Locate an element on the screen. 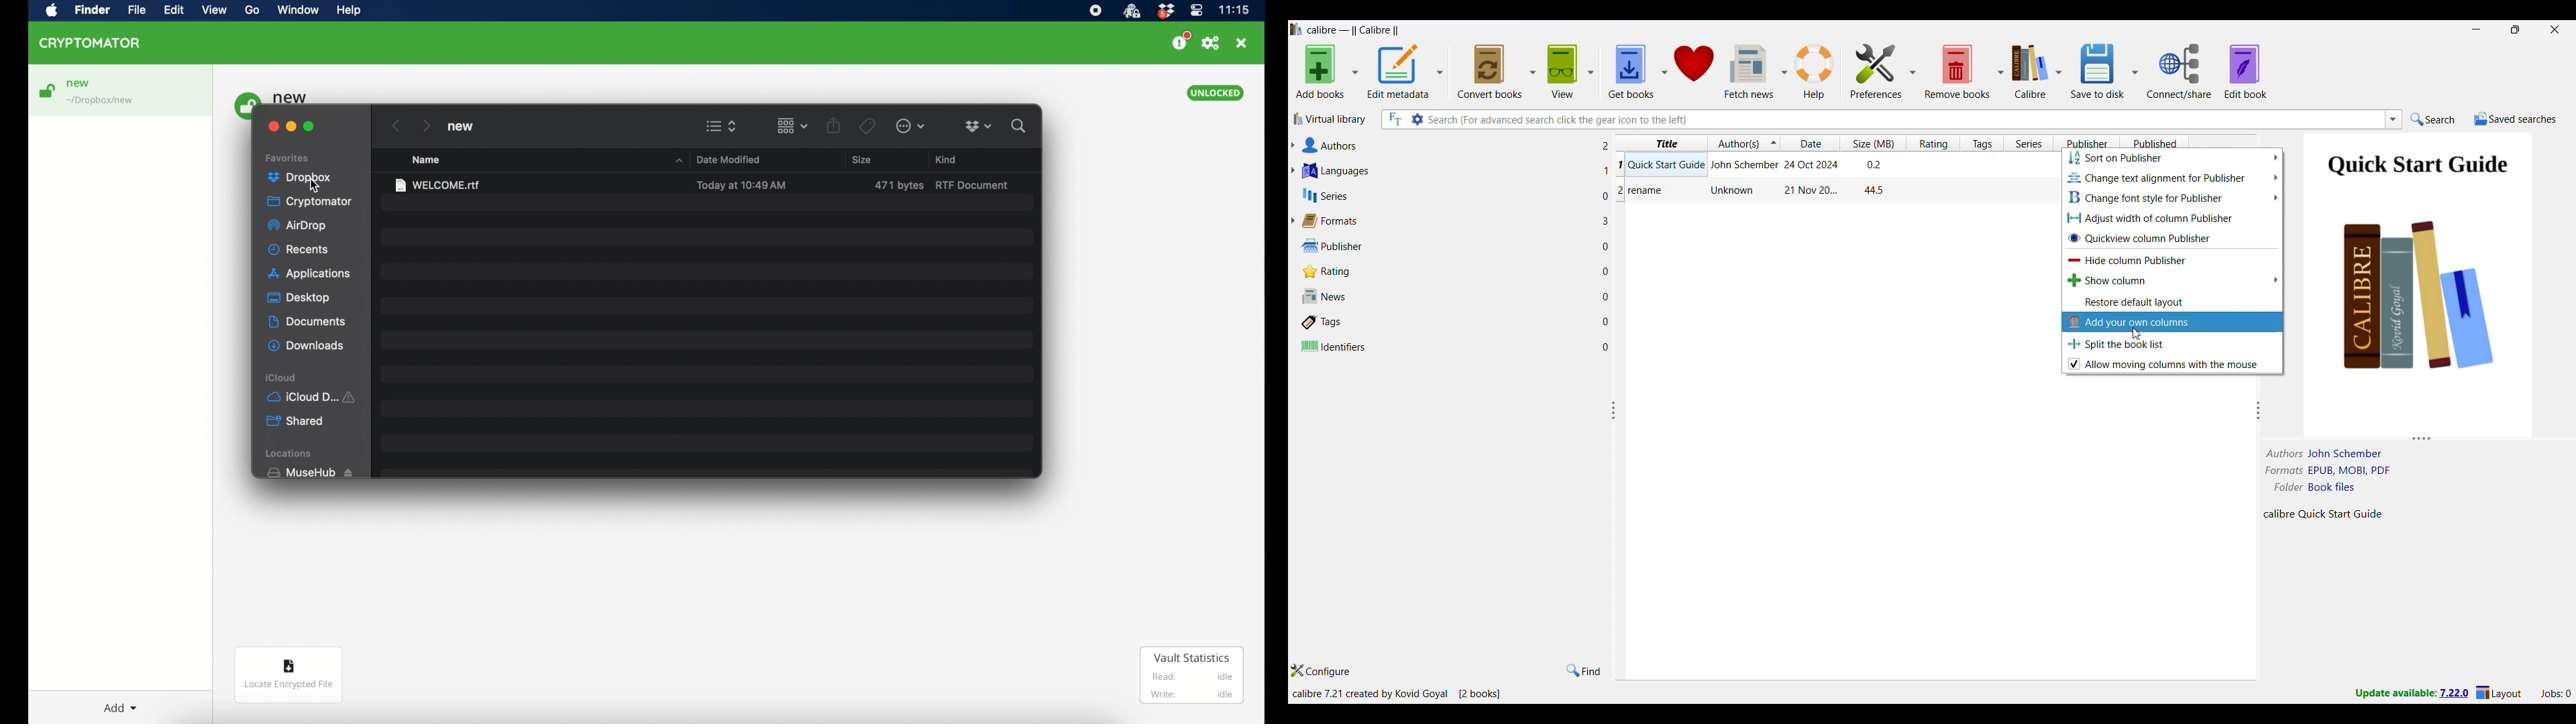  dropbox is located at coordinates (1165, 11).